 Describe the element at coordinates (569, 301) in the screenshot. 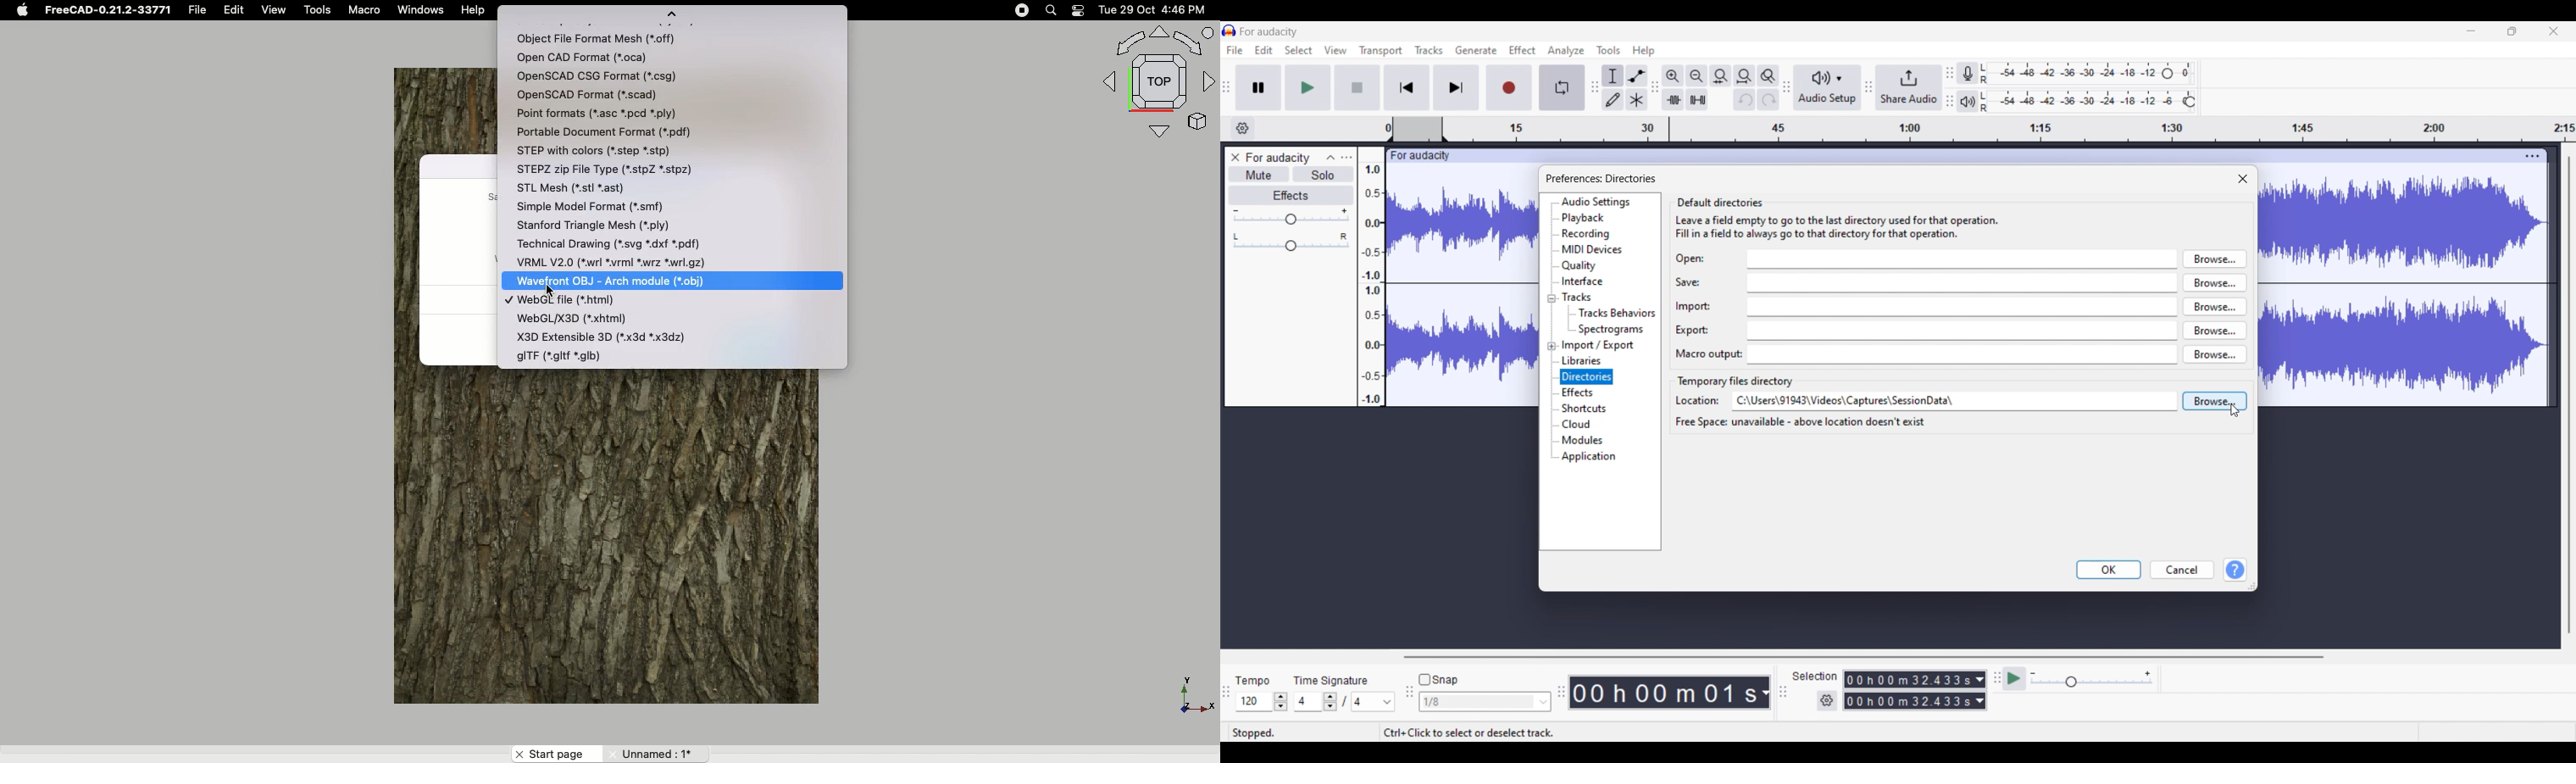

I see `WebGL file(*.html)` at that location.